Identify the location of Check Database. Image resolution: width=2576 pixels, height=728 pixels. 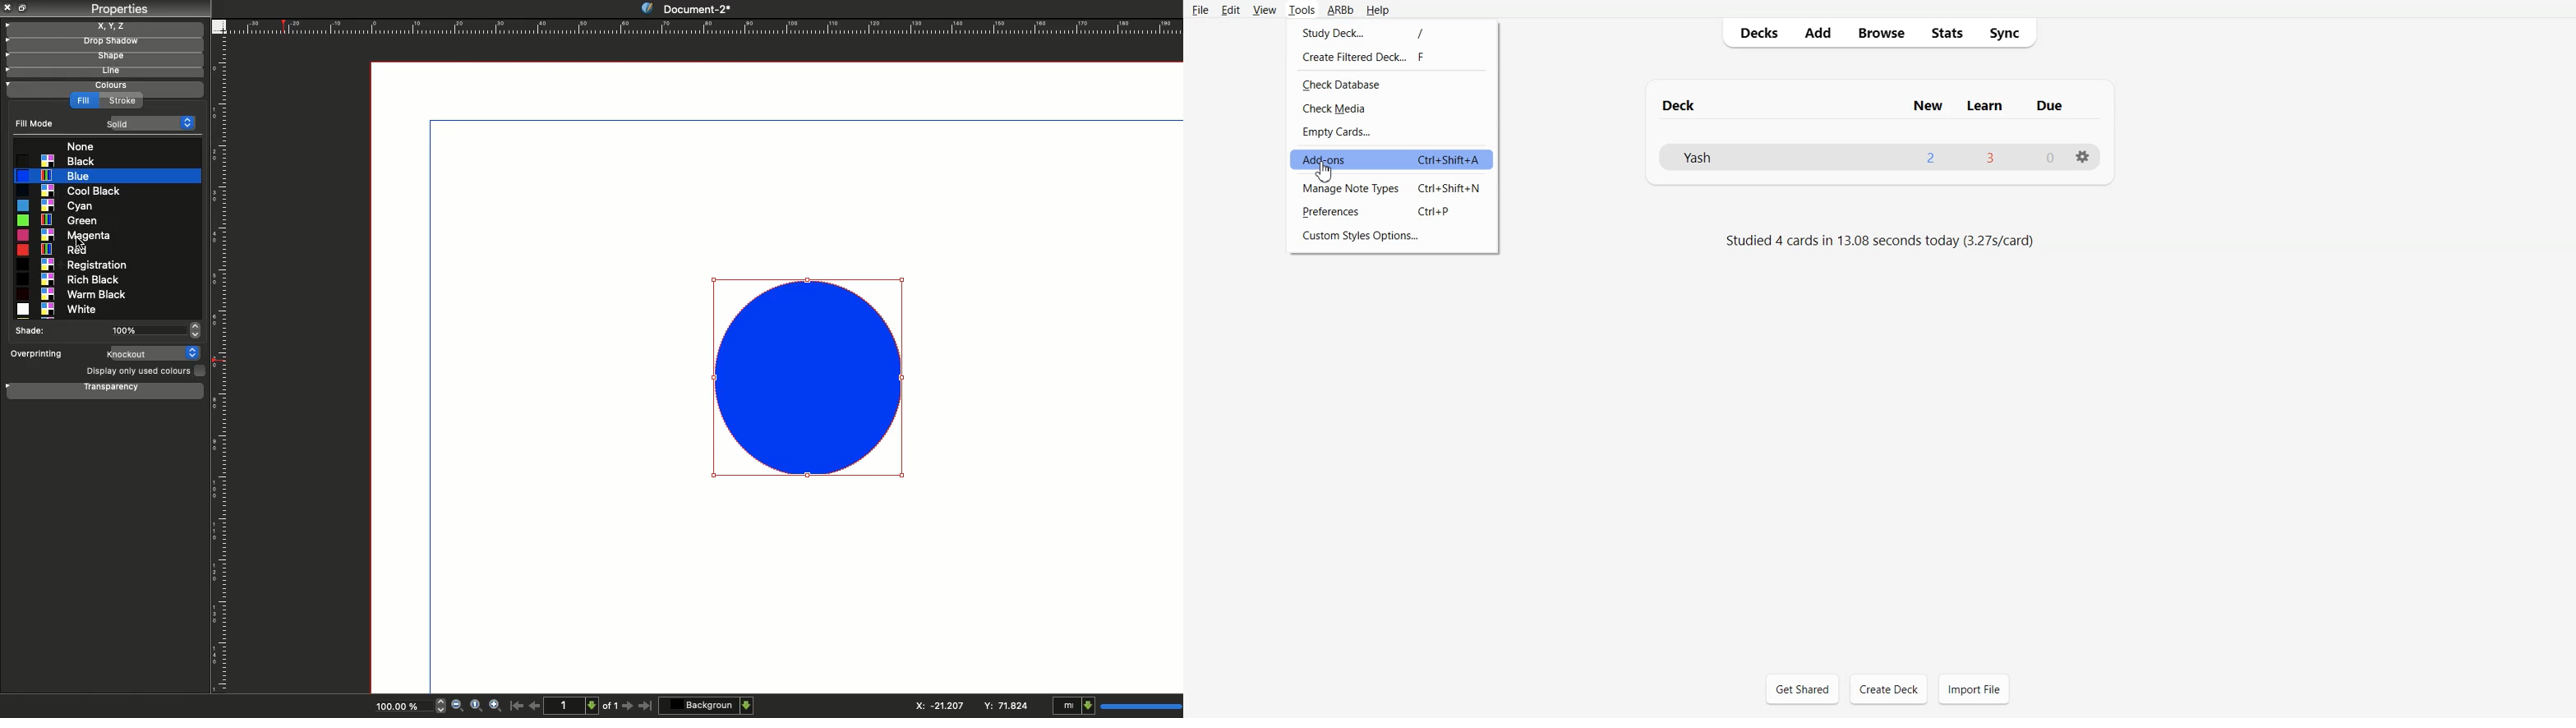
(1394, 83).